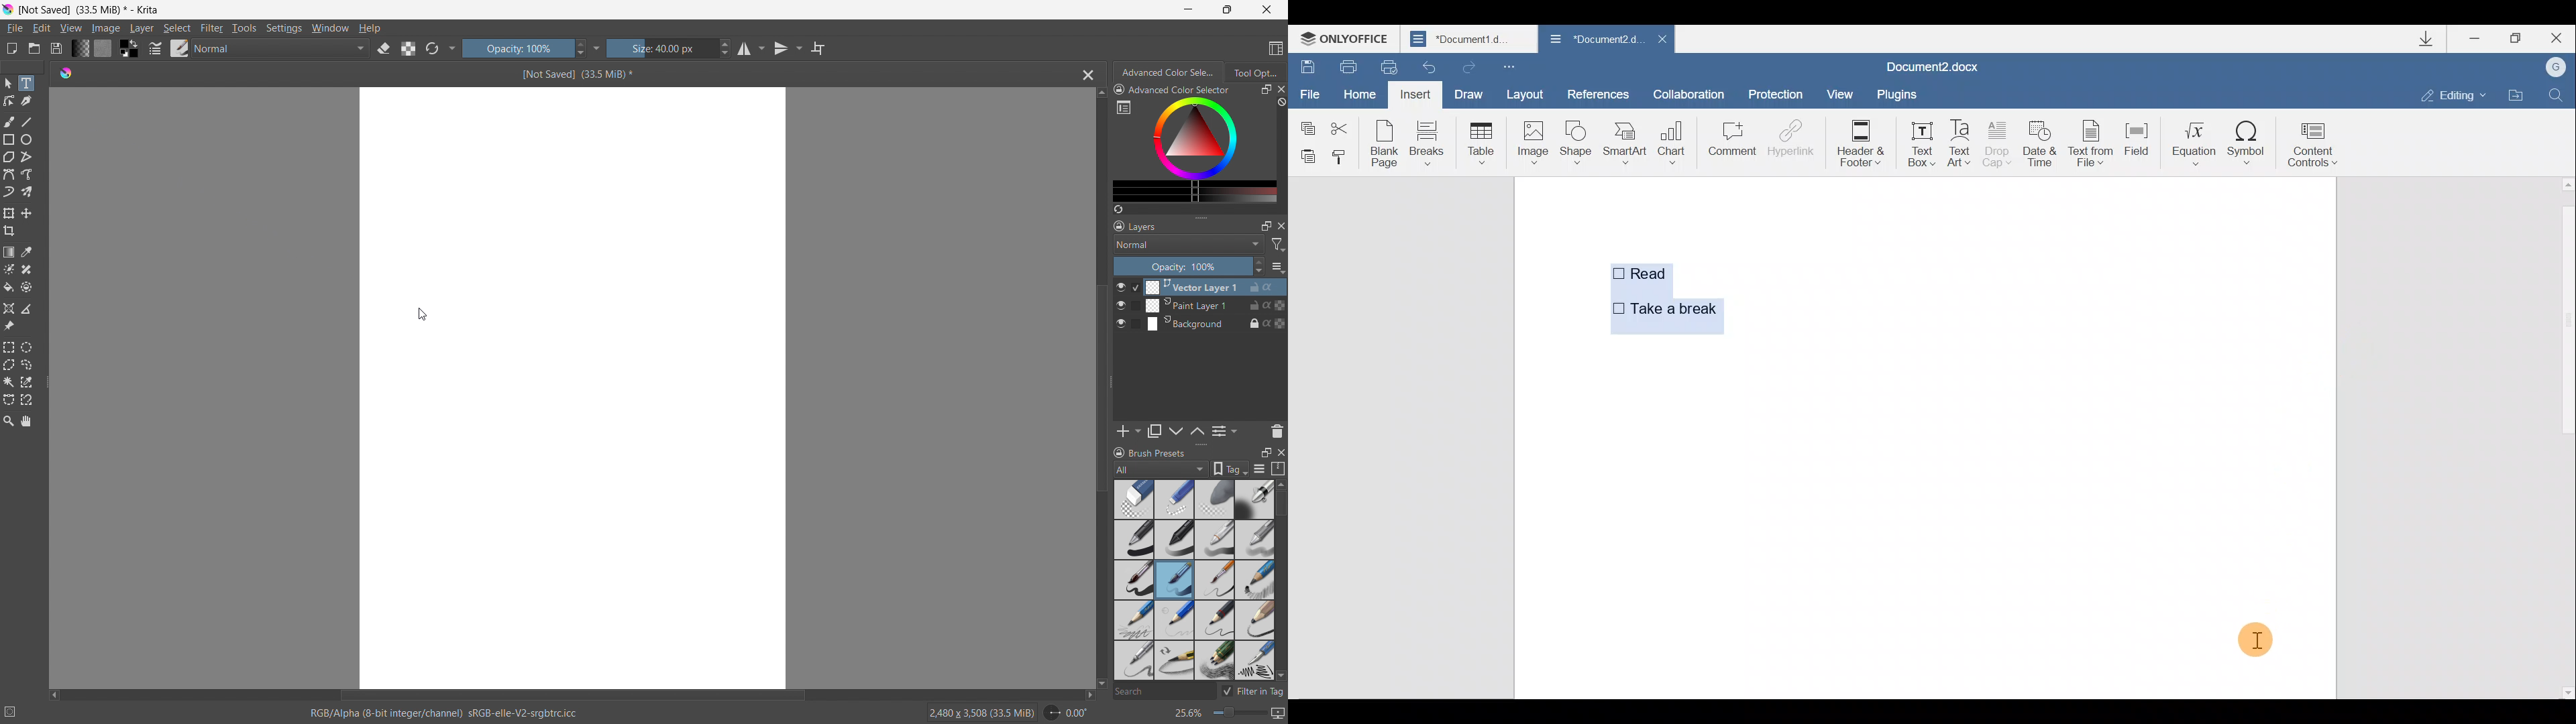 The height and width of the screenshot is (728, 2576). What do you see at coordinates (1267, 9) in the screenshot?
I see `close` at bounding box center [1267, 9].